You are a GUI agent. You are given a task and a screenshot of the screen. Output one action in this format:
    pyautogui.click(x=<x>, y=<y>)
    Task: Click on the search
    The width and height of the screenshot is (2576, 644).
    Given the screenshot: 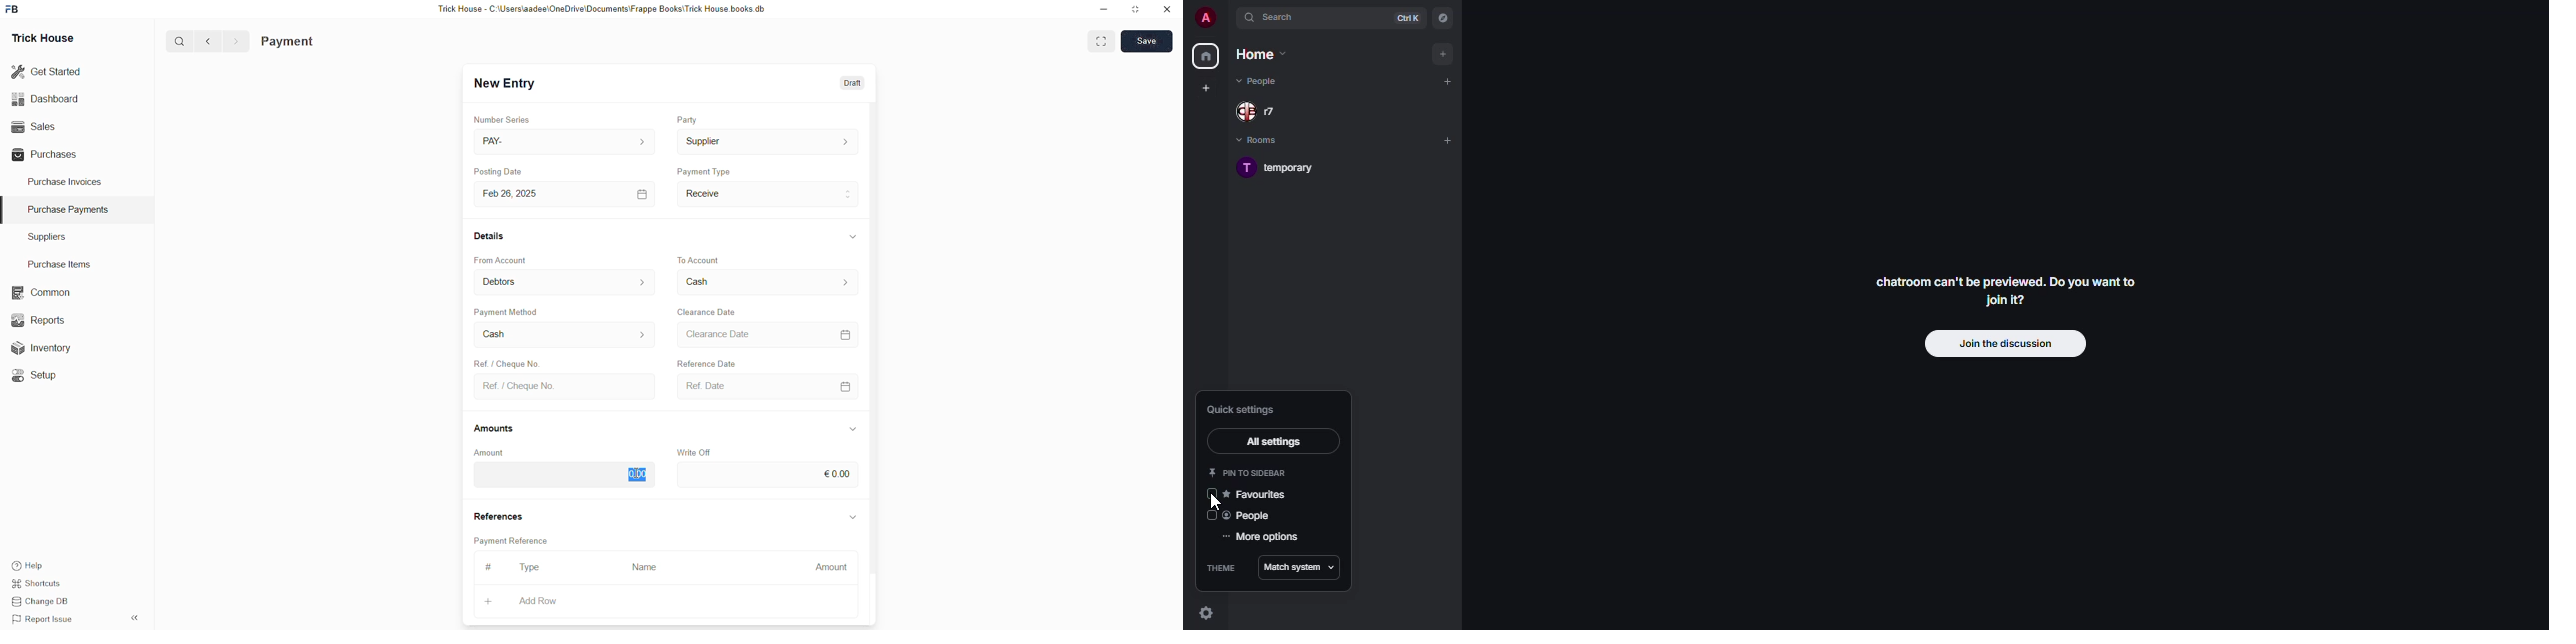 What is the action you would take?
    pyautogui.click(x=181, y=41)
    